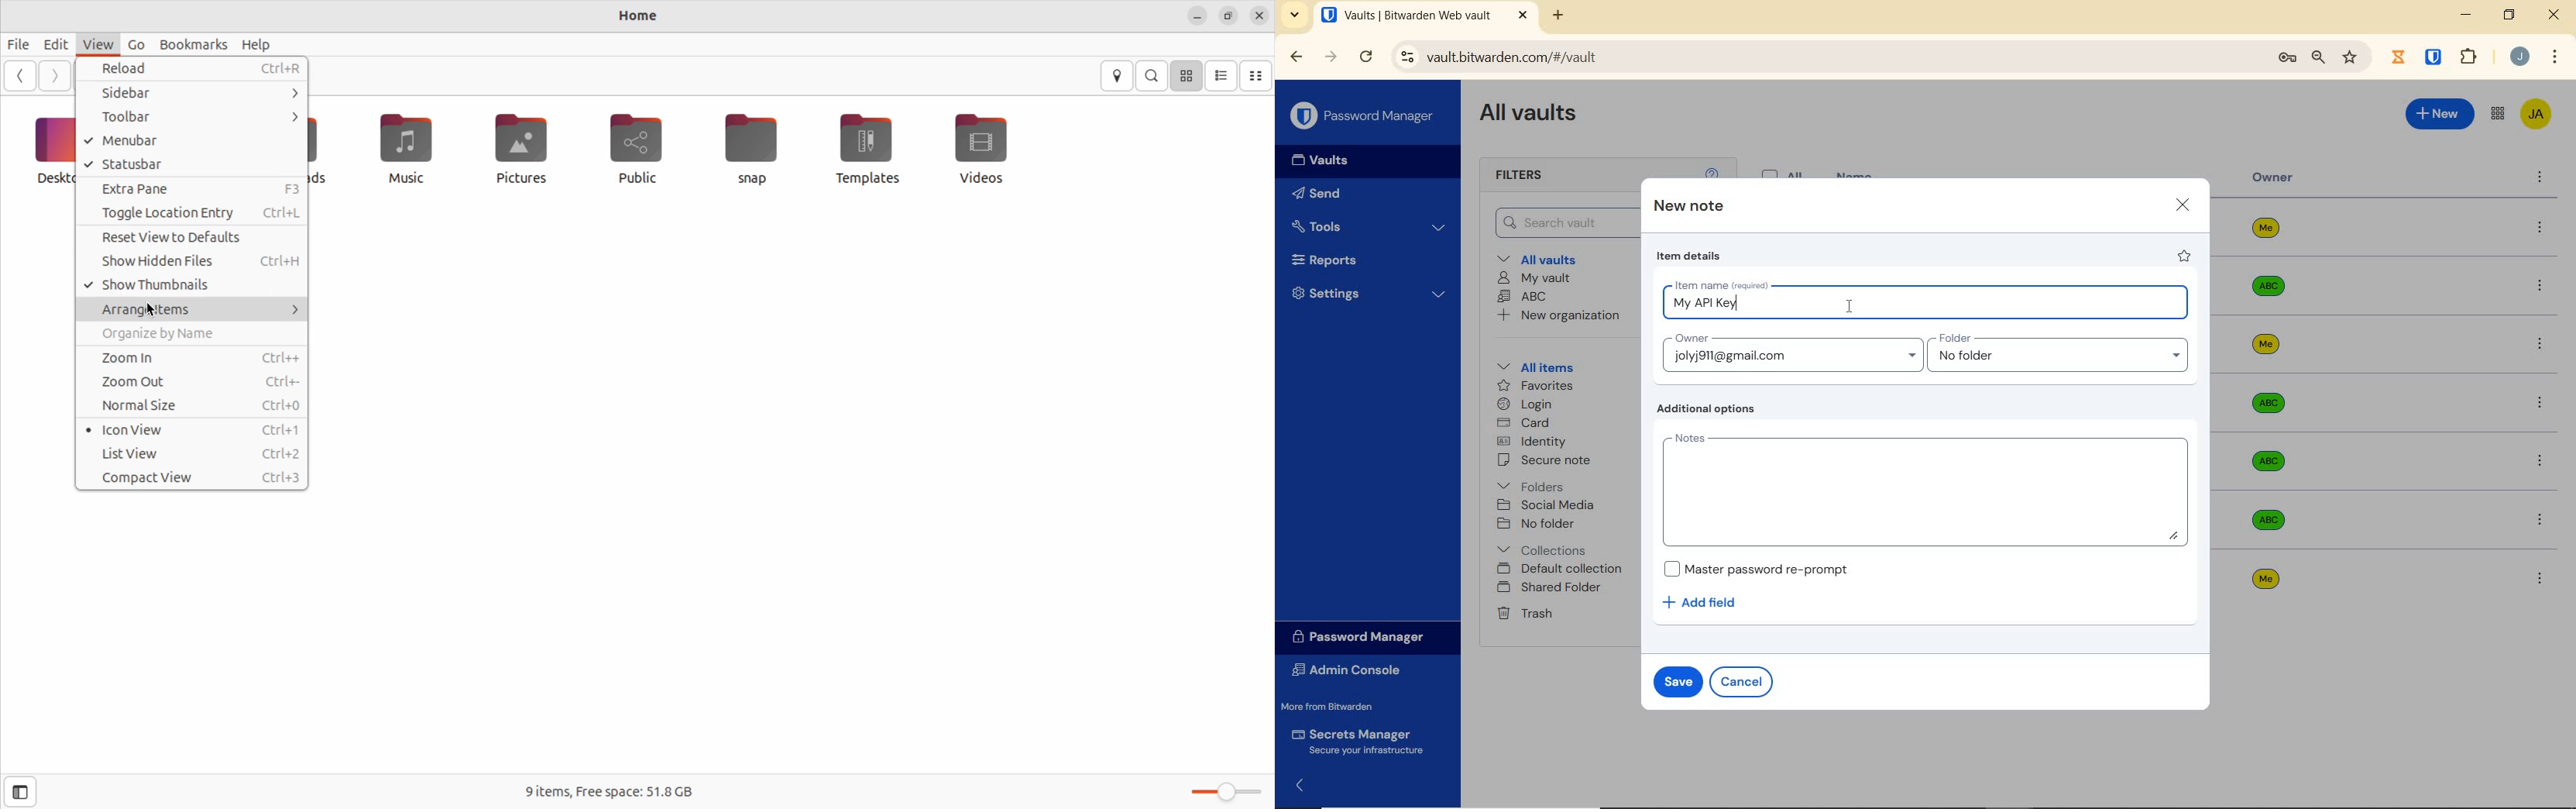 The height and width of the screenshot is (812, 2576). What do you see at coordinates (1345, 196) in the screenshot?
I see `Send` at bounding box center [1345, 196].